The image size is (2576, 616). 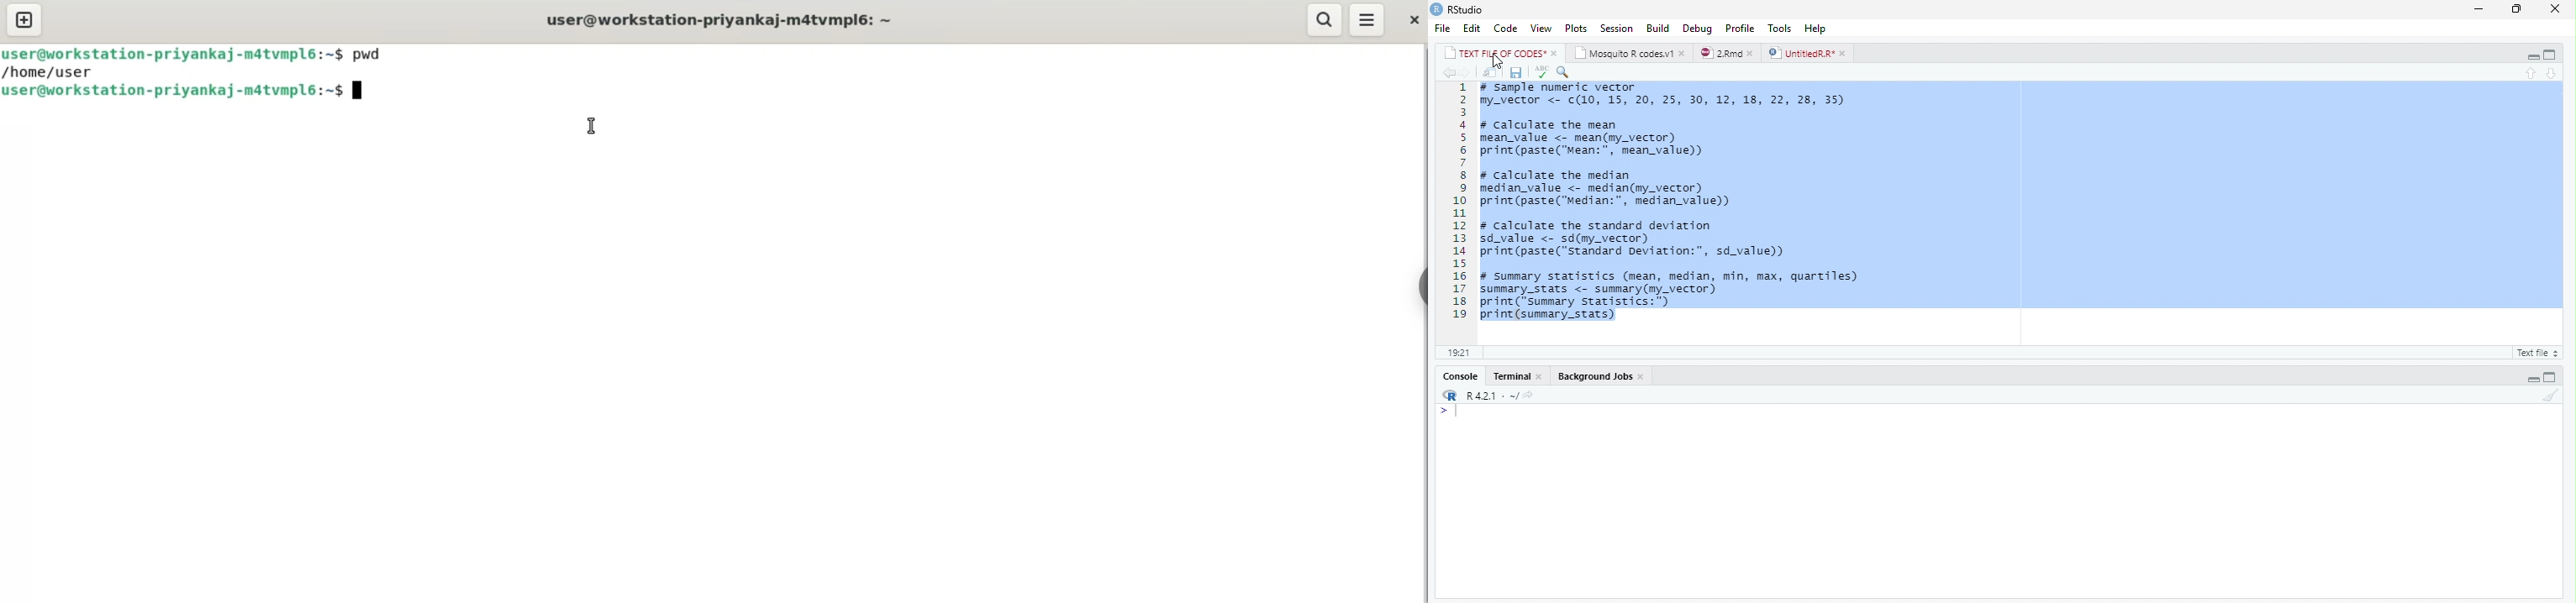 I want to click on back, so click(x=1448, y=73).